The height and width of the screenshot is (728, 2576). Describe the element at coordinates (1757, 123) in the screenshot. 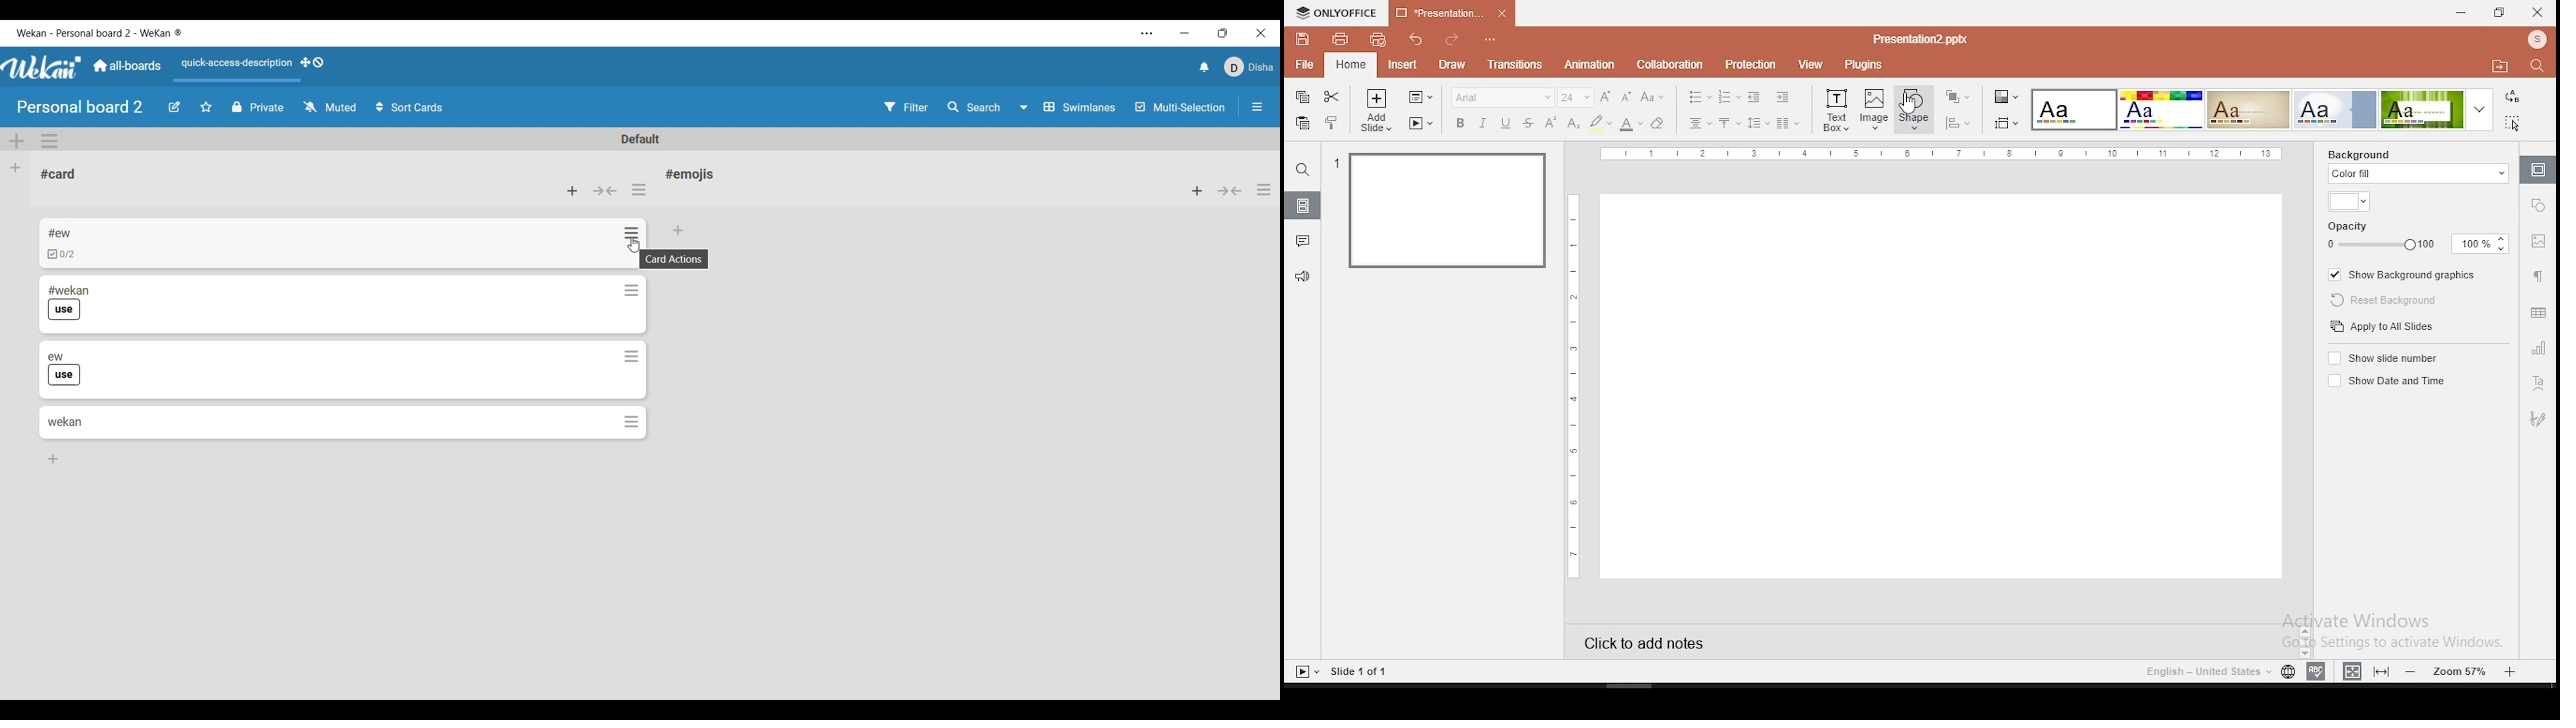

I see `spacing` at that location.